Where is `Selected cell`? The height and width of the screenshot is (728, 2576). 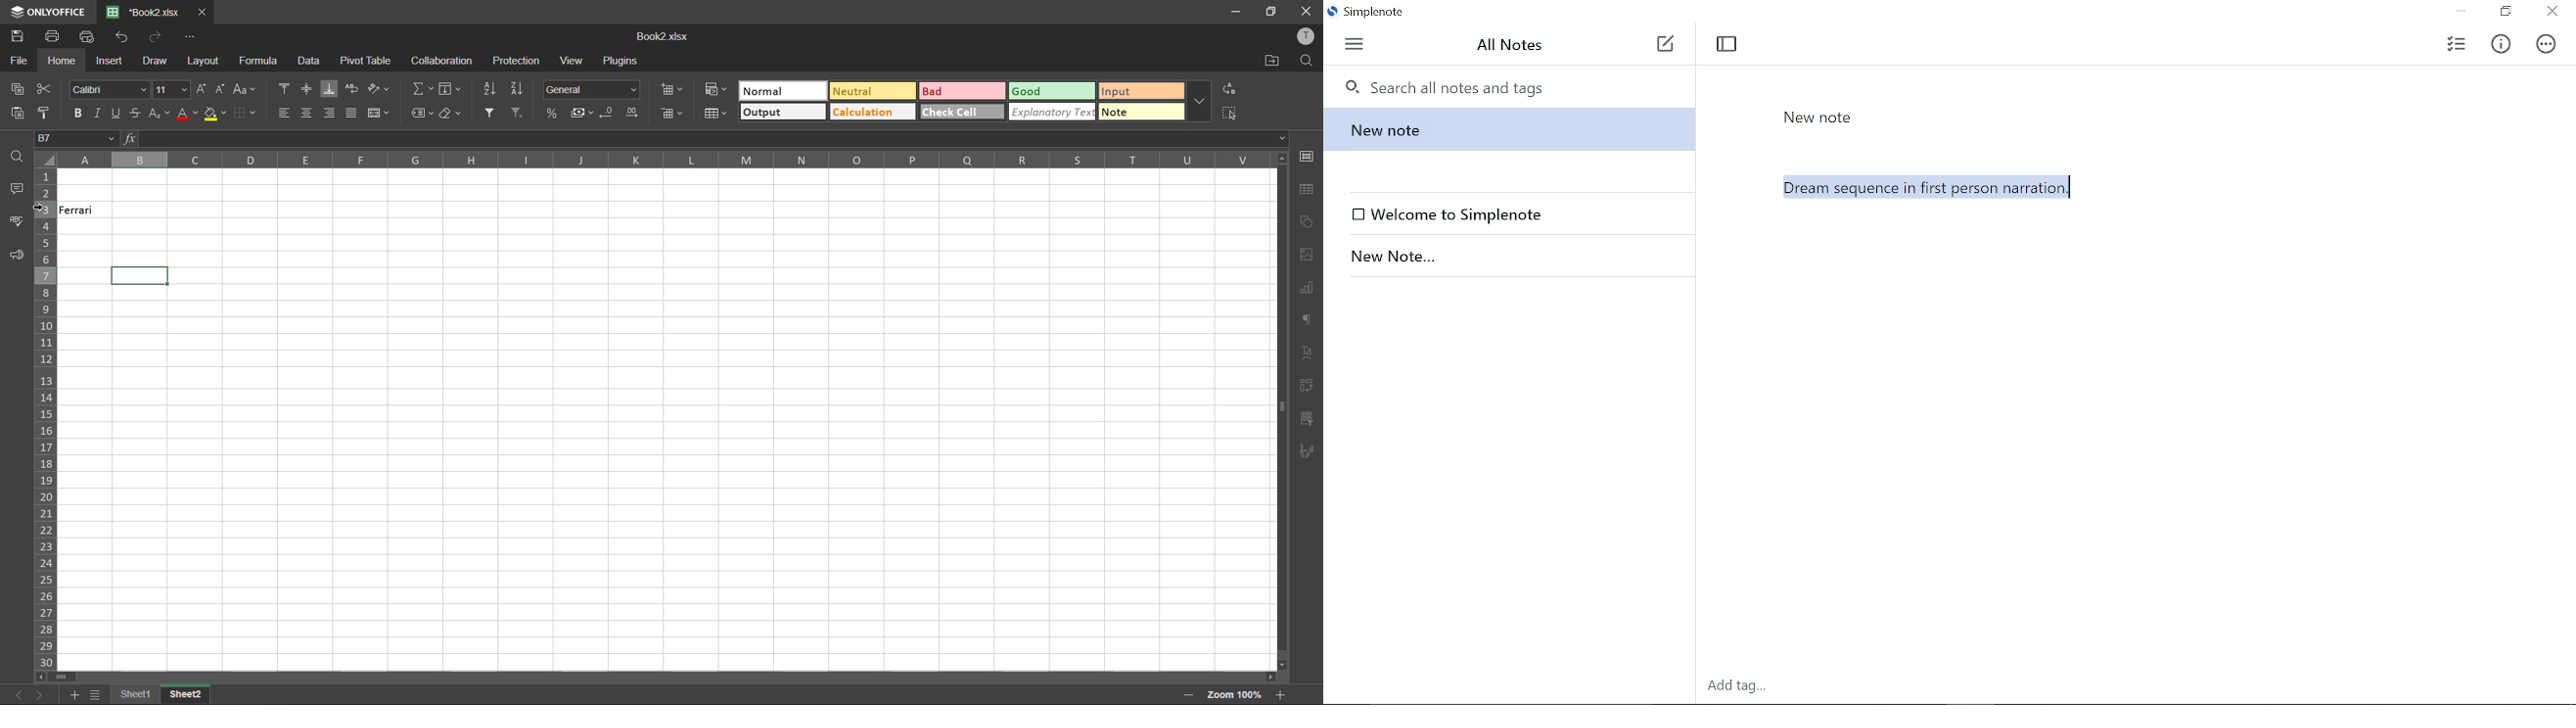
Selected cell is located at coordinates (141, 275).